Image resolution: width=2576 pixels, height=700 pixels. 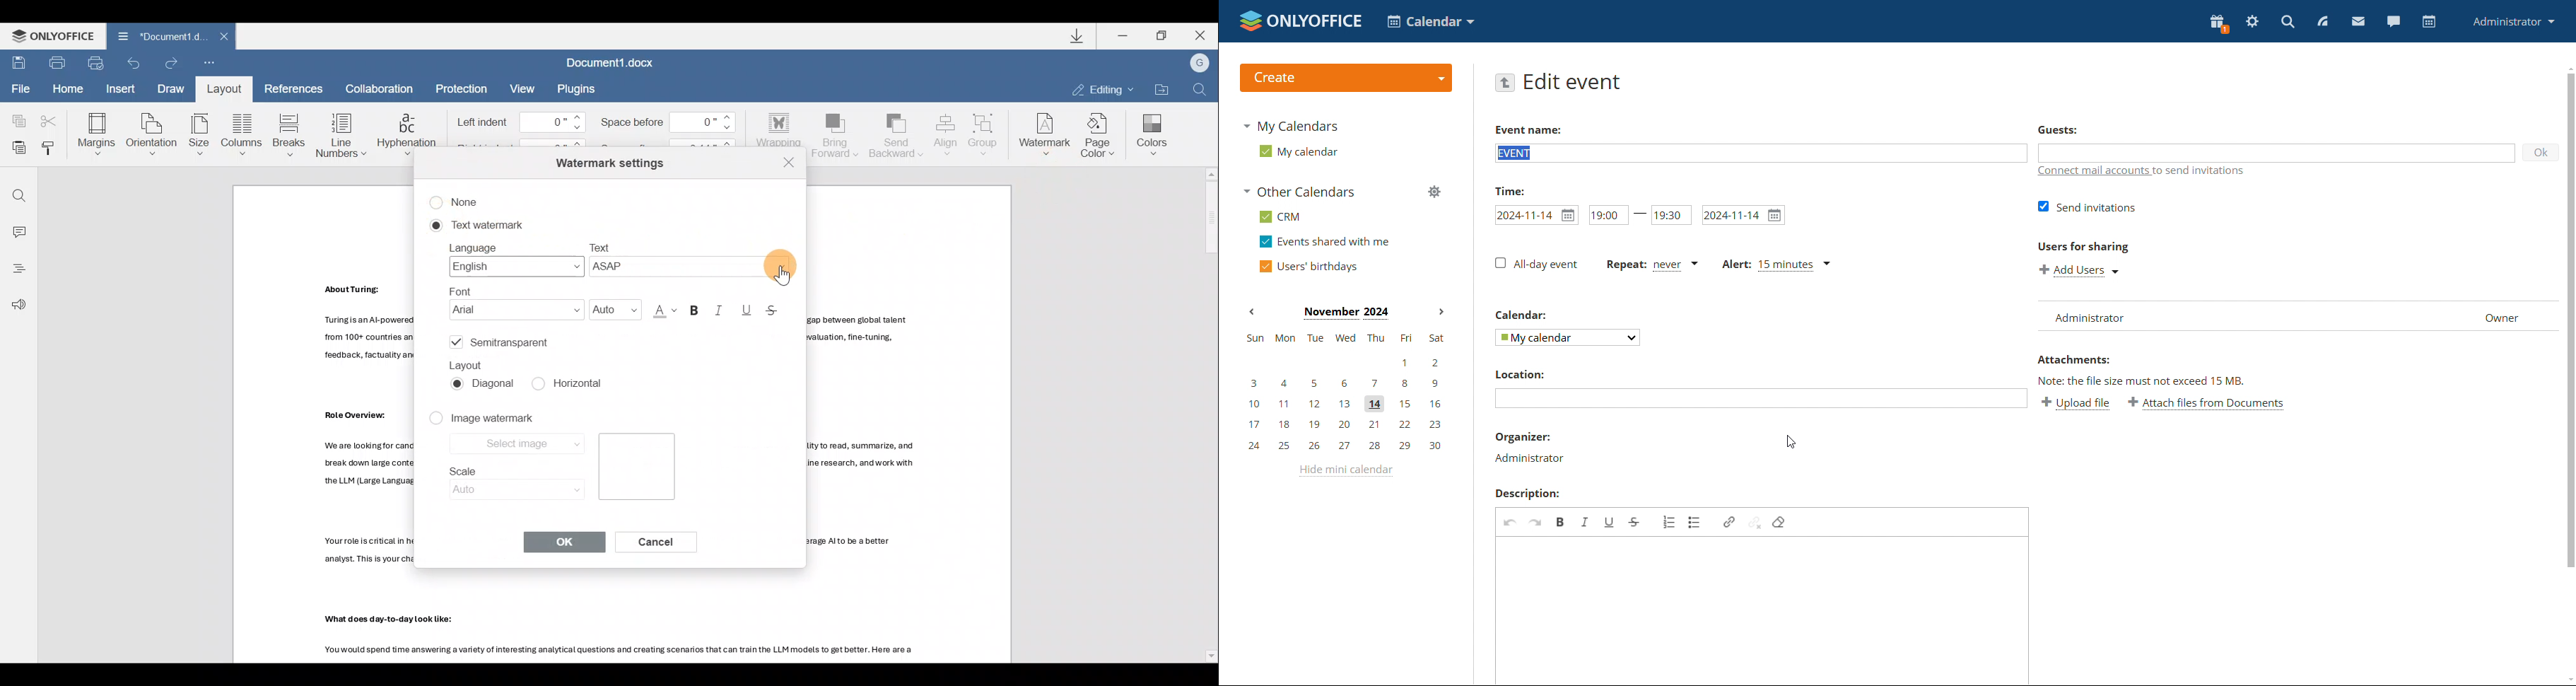 I want to click on previous month, so click(x=1251, y=312).